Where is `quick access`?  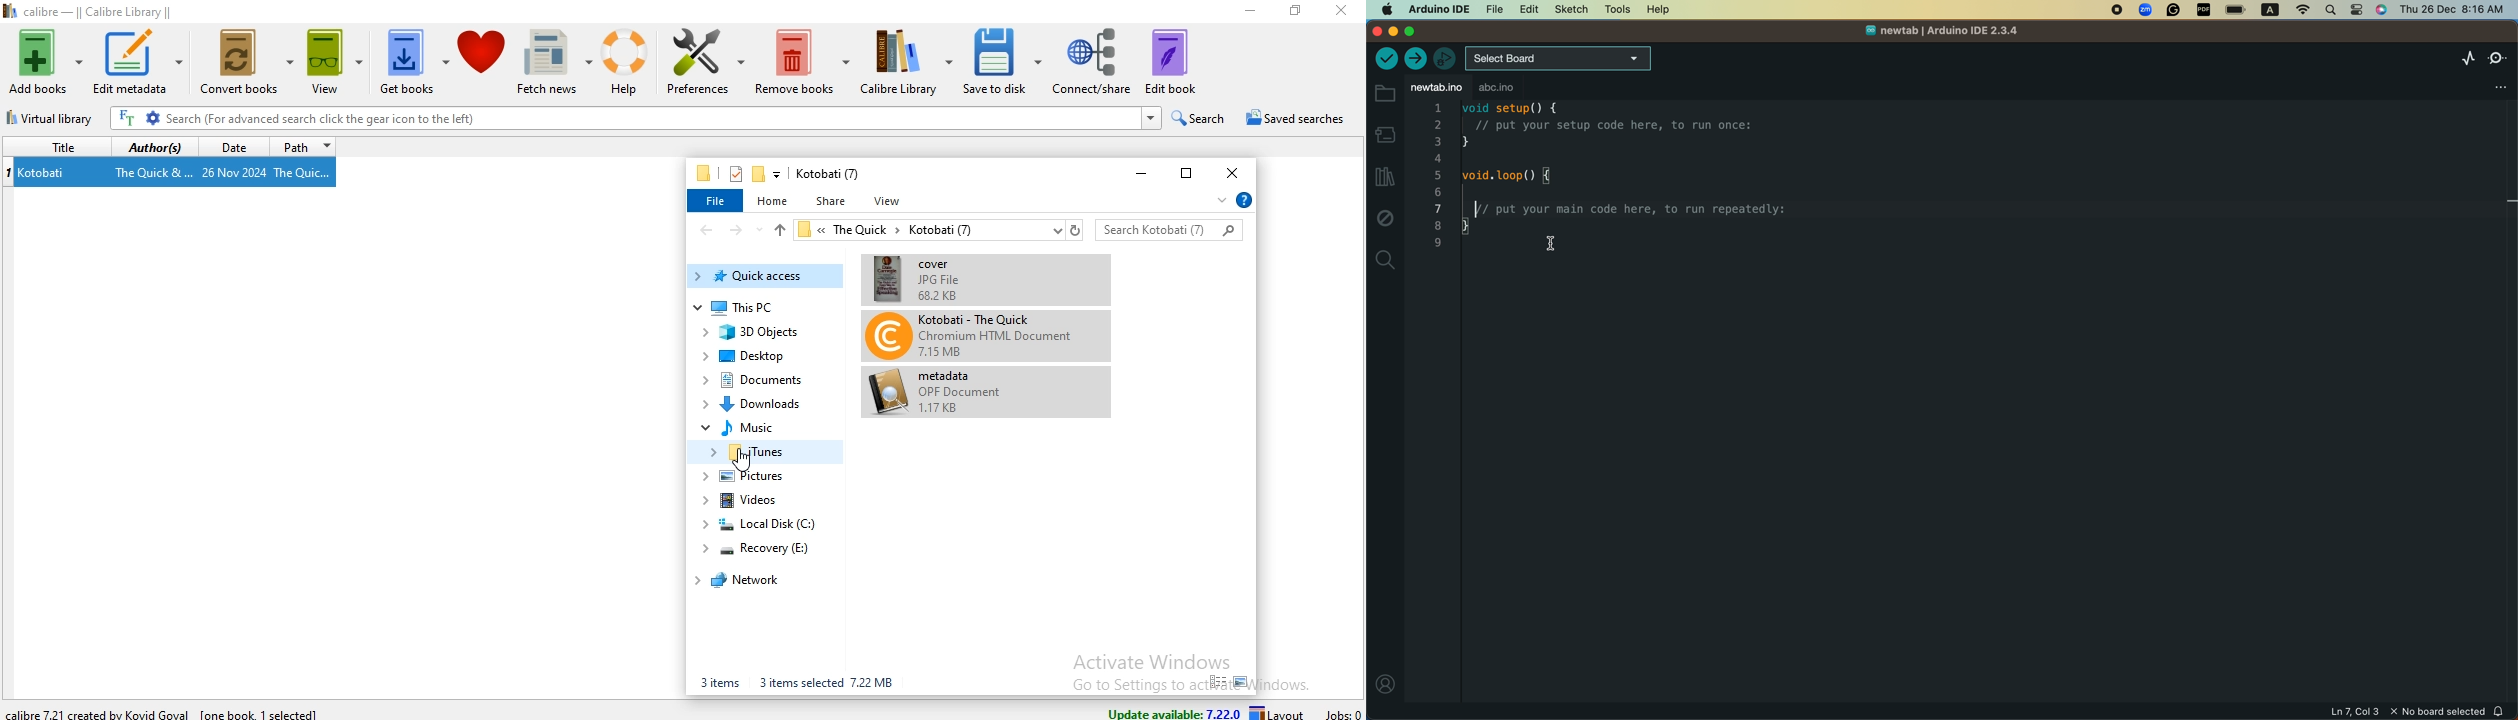
quick access is located at coordinates (765, 277).